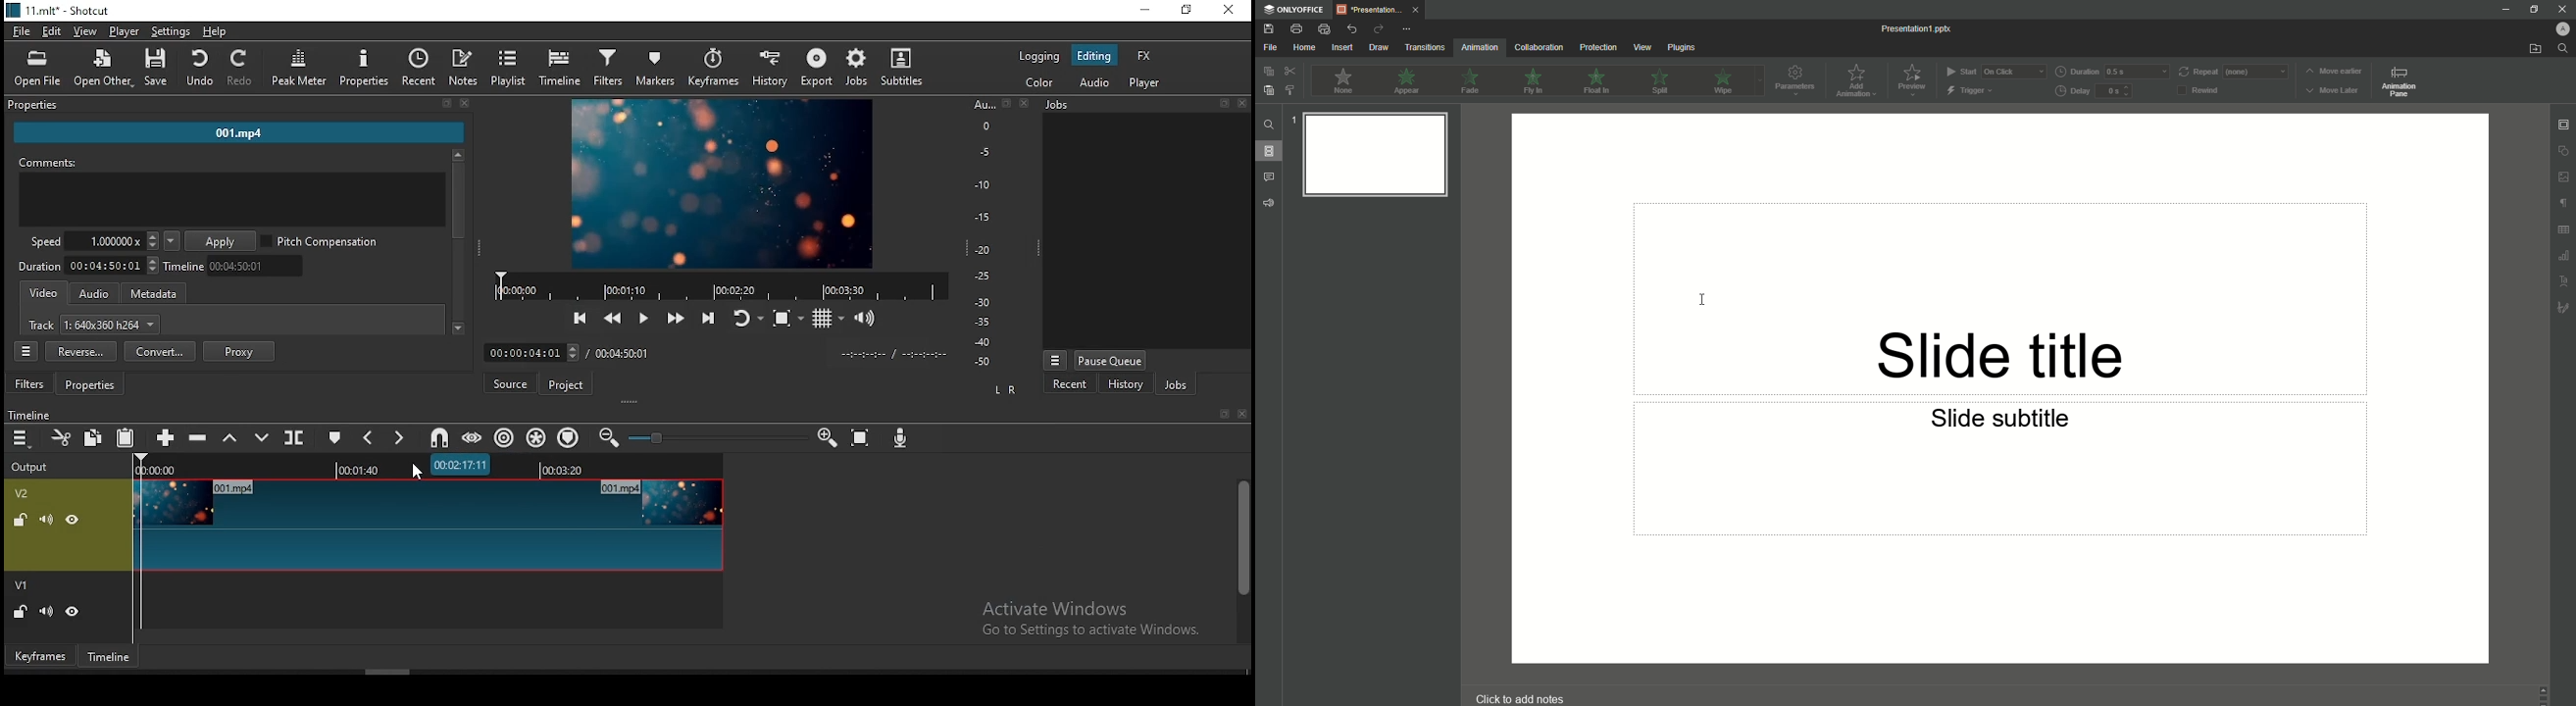 This screenshot has width=2576, height=728. Describe the element at coordinates (1149, 84) in the screenshot. I see `player` at that location.